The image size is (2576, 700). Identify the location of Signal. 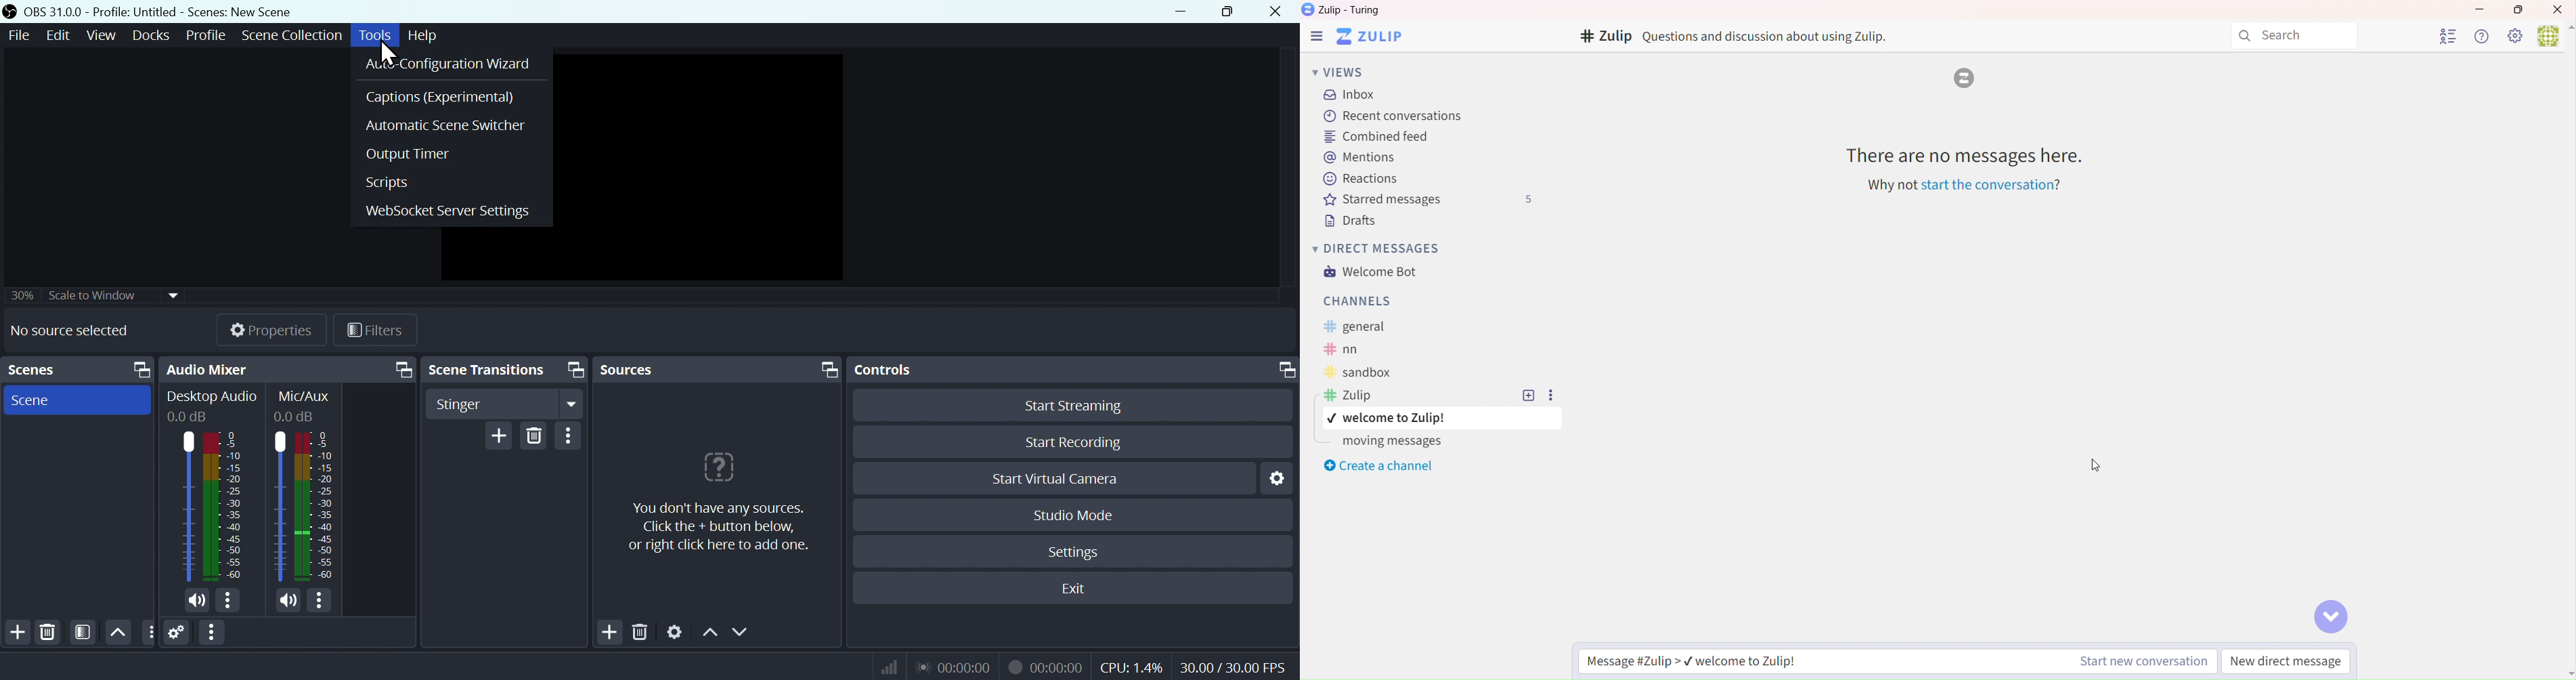
(884, 666).